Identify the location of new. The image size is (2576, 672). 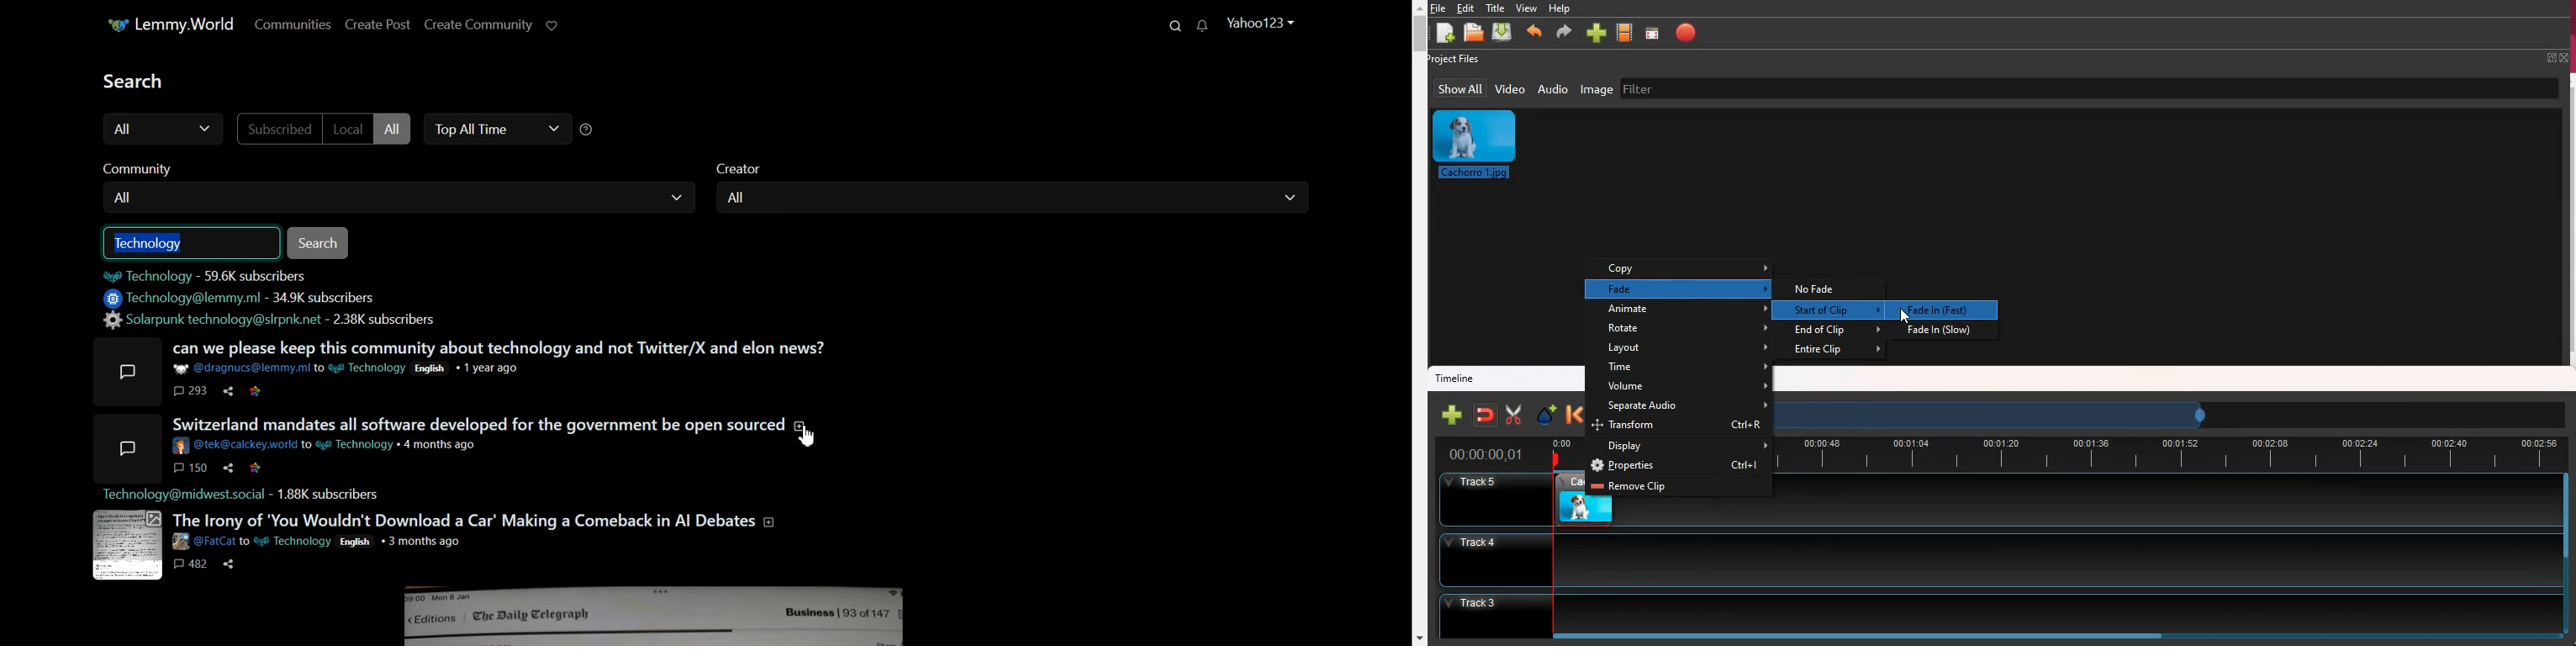
(1598, 31).